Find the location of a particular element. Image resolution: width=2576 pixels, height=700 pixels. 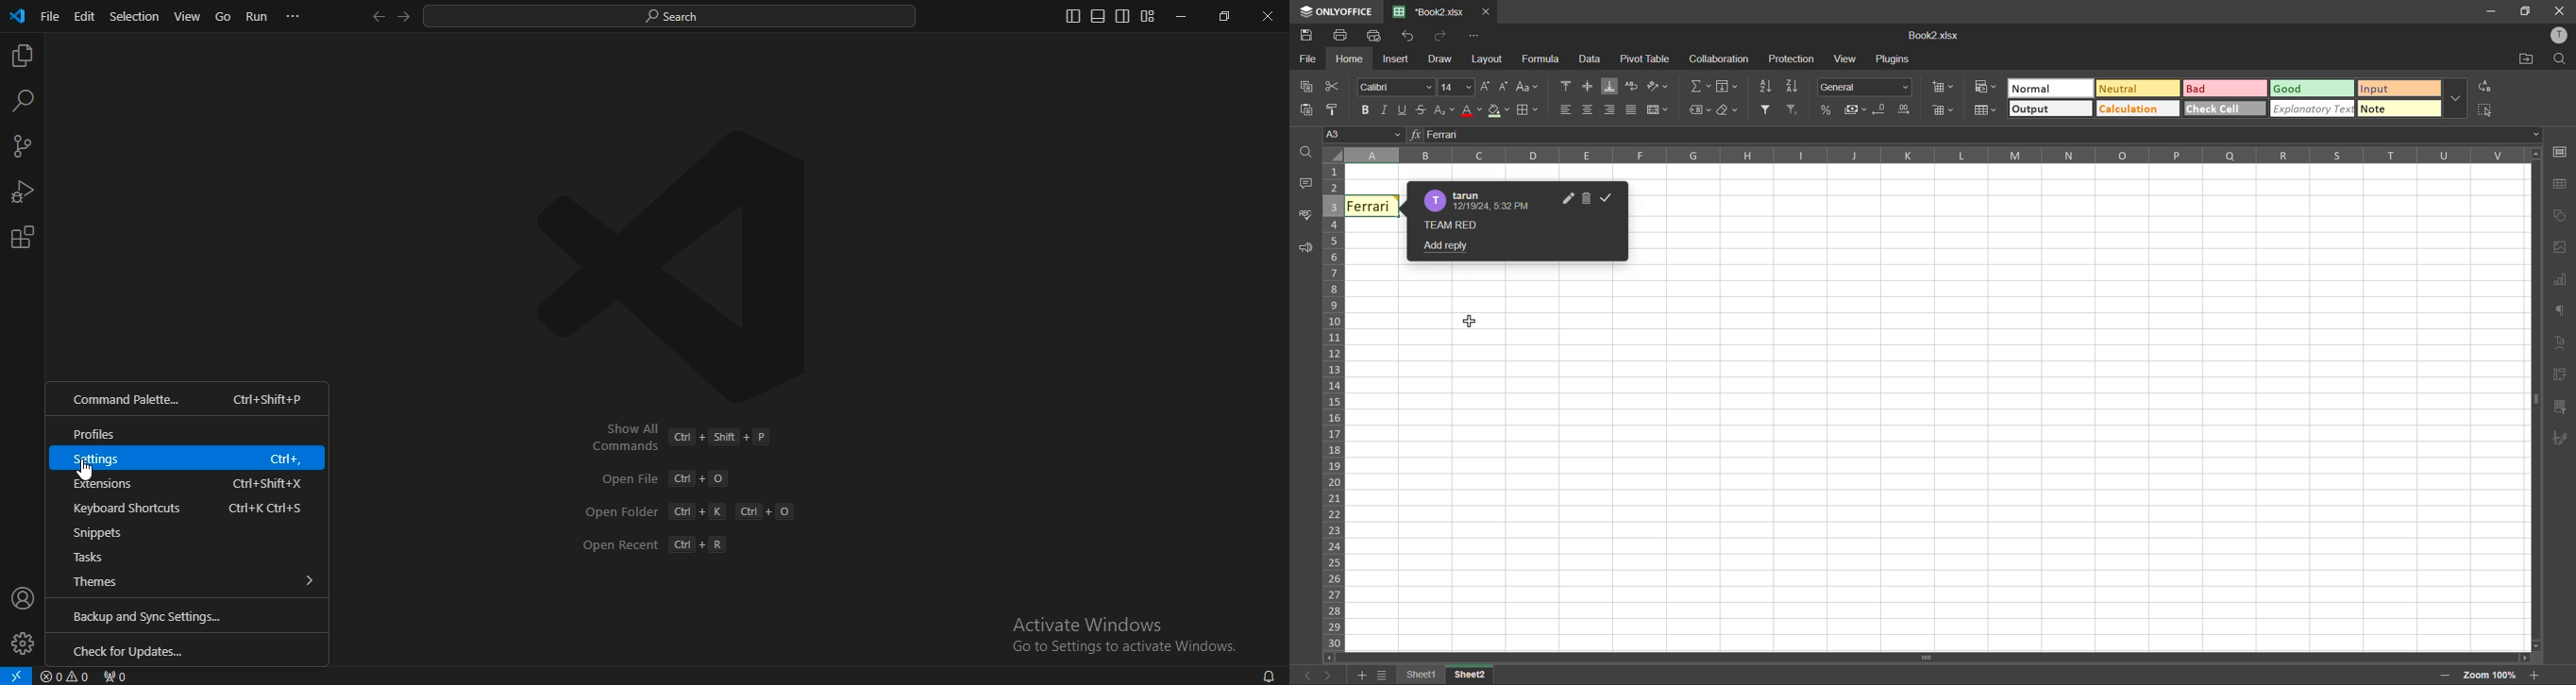

view is located at coordinates (1847, 59).